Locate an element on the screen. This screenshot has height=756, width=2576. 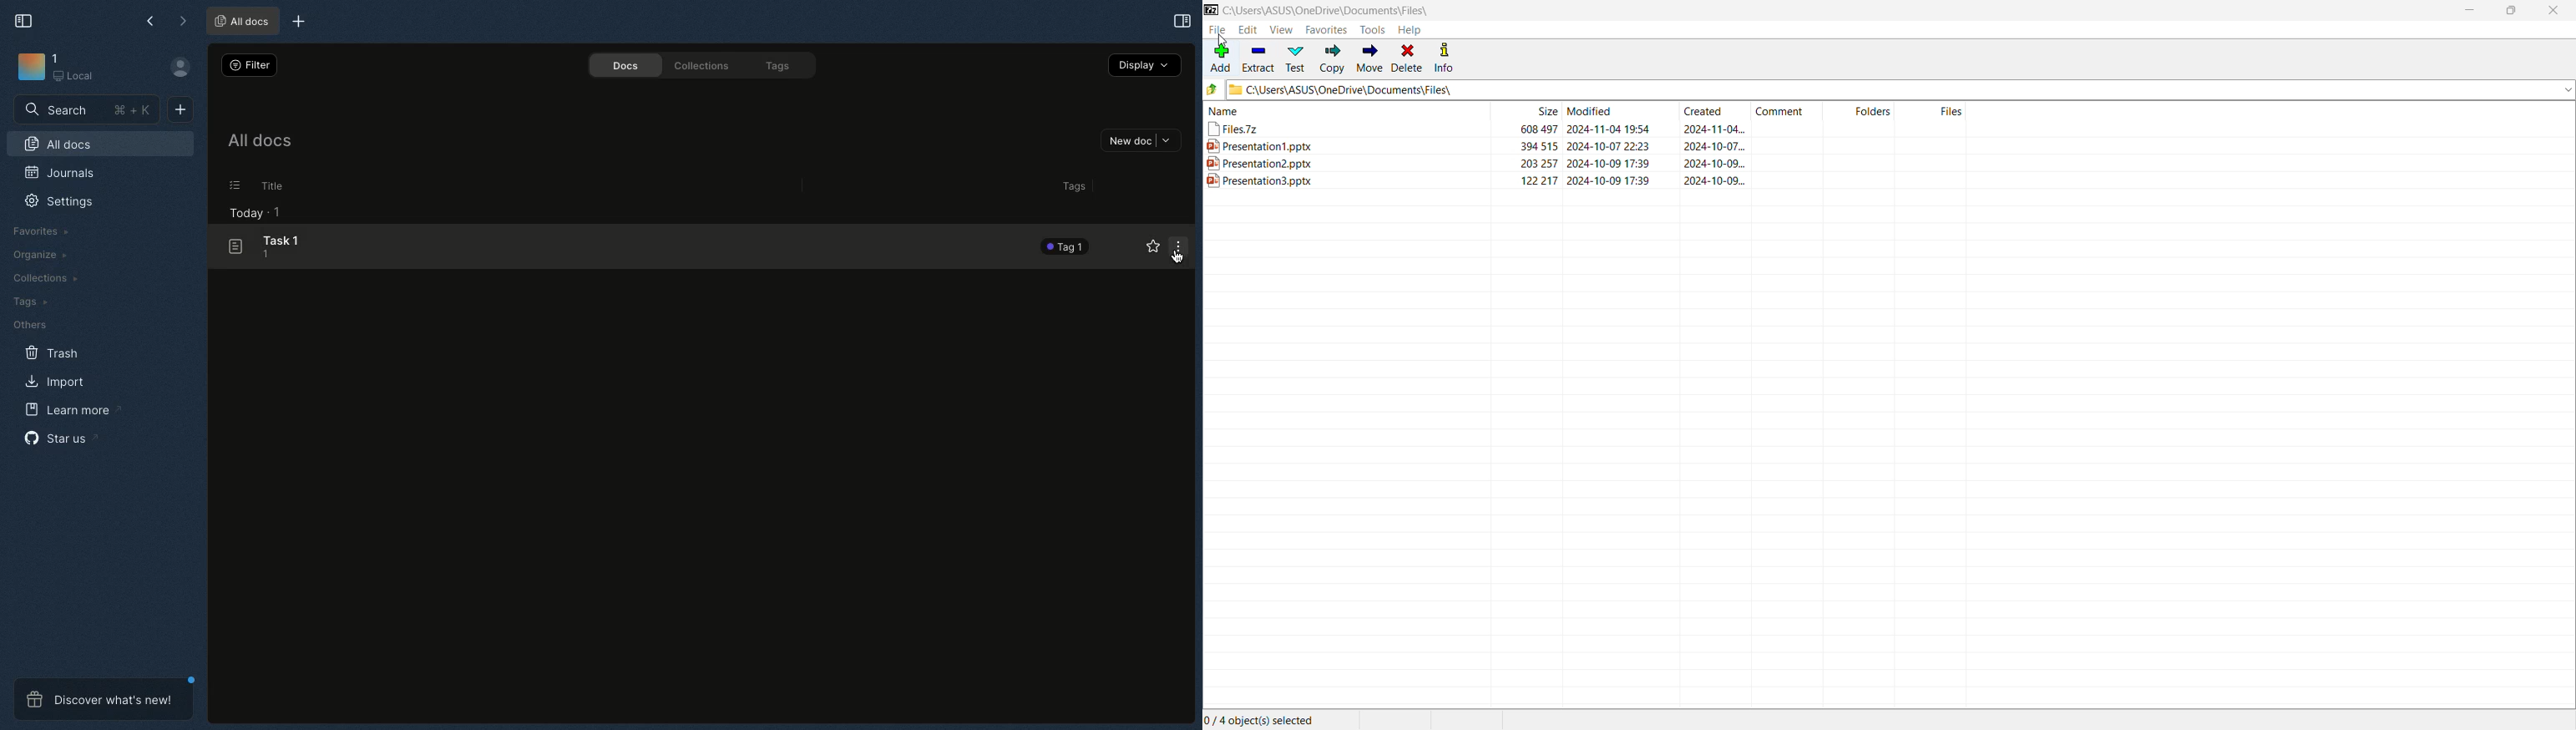
2024-10-07... is located at coordinates (1715, 145).